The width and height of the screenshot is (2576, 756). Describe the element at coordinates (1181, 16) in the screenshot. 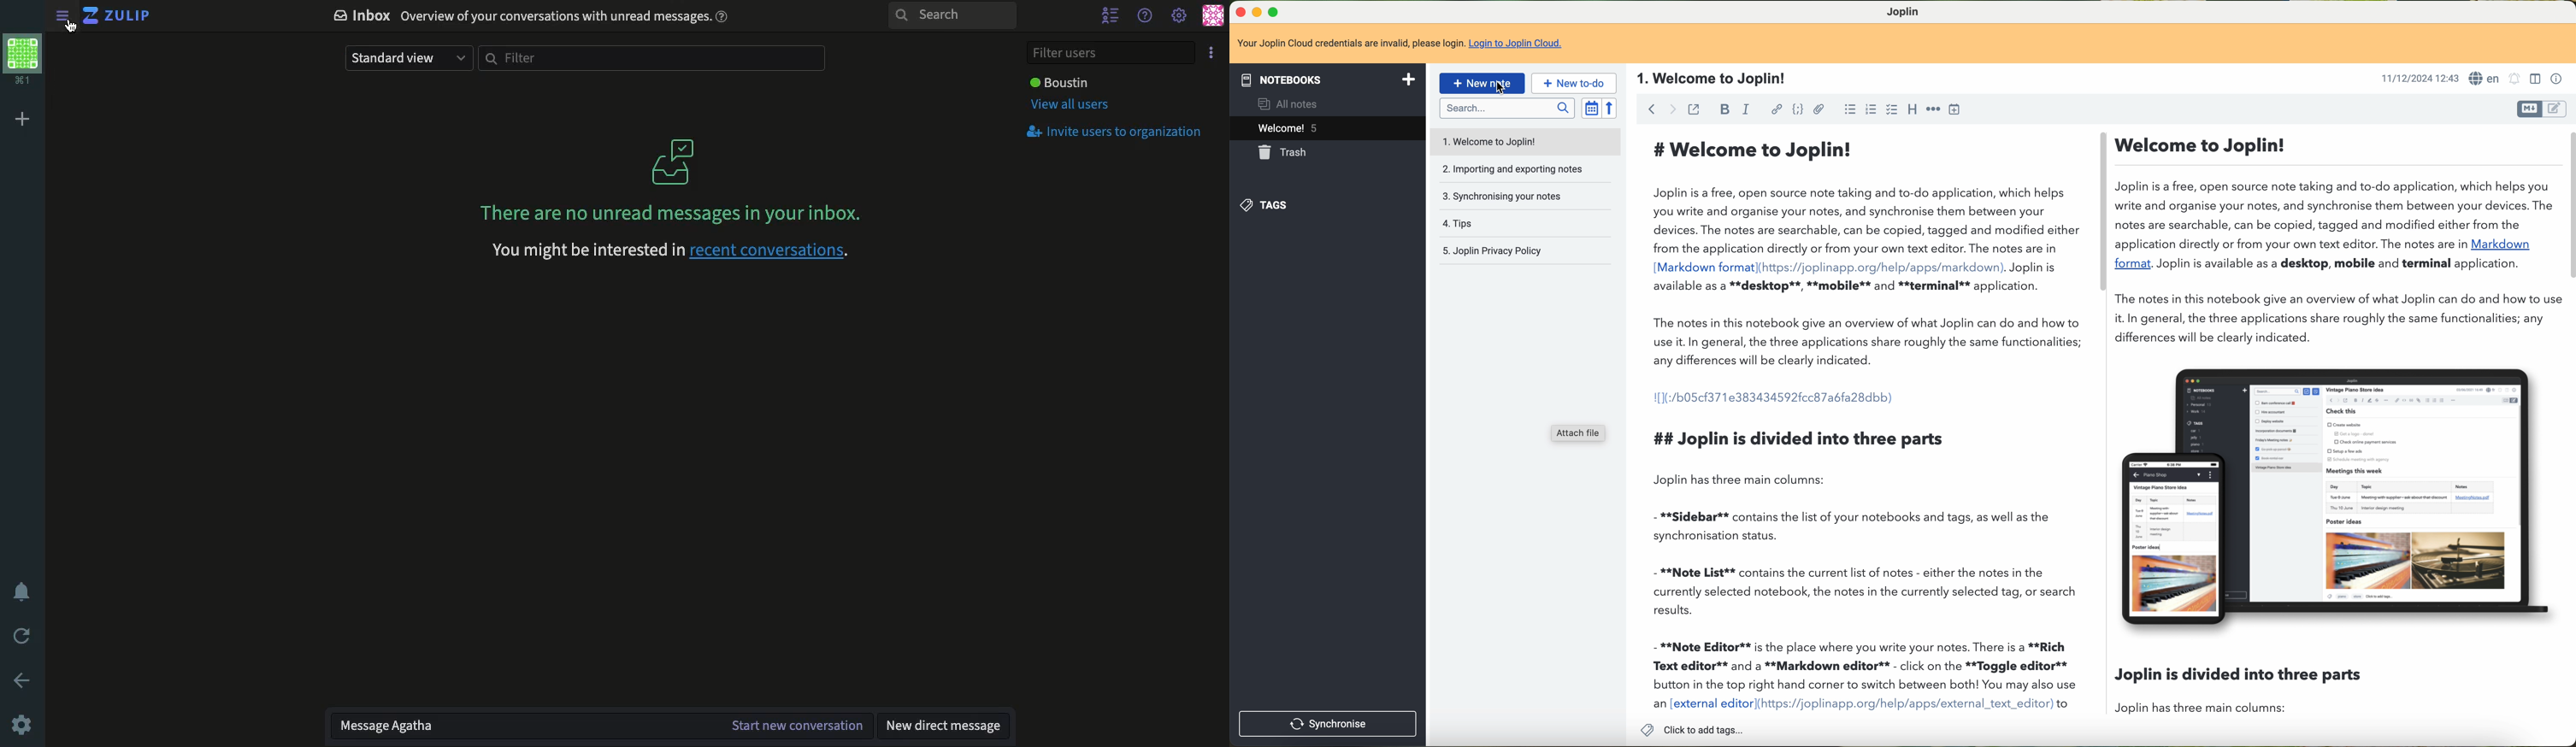

I see `Settings` at that location.